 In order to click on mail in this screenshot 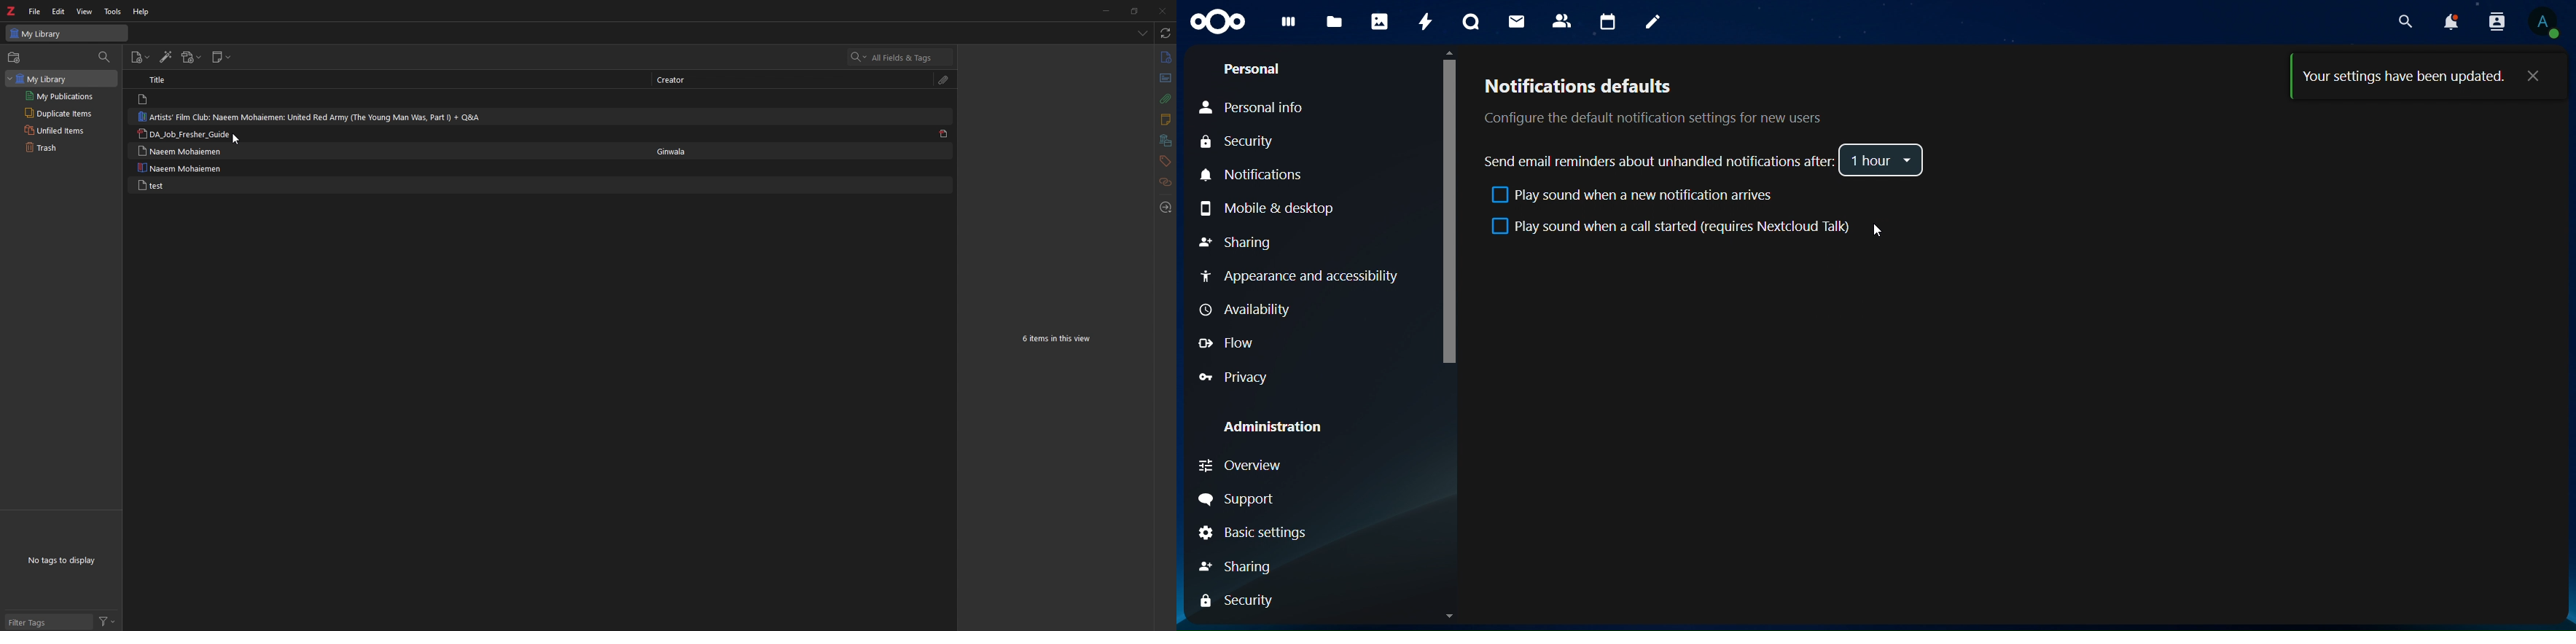, I will do `click(1518, 20)`.